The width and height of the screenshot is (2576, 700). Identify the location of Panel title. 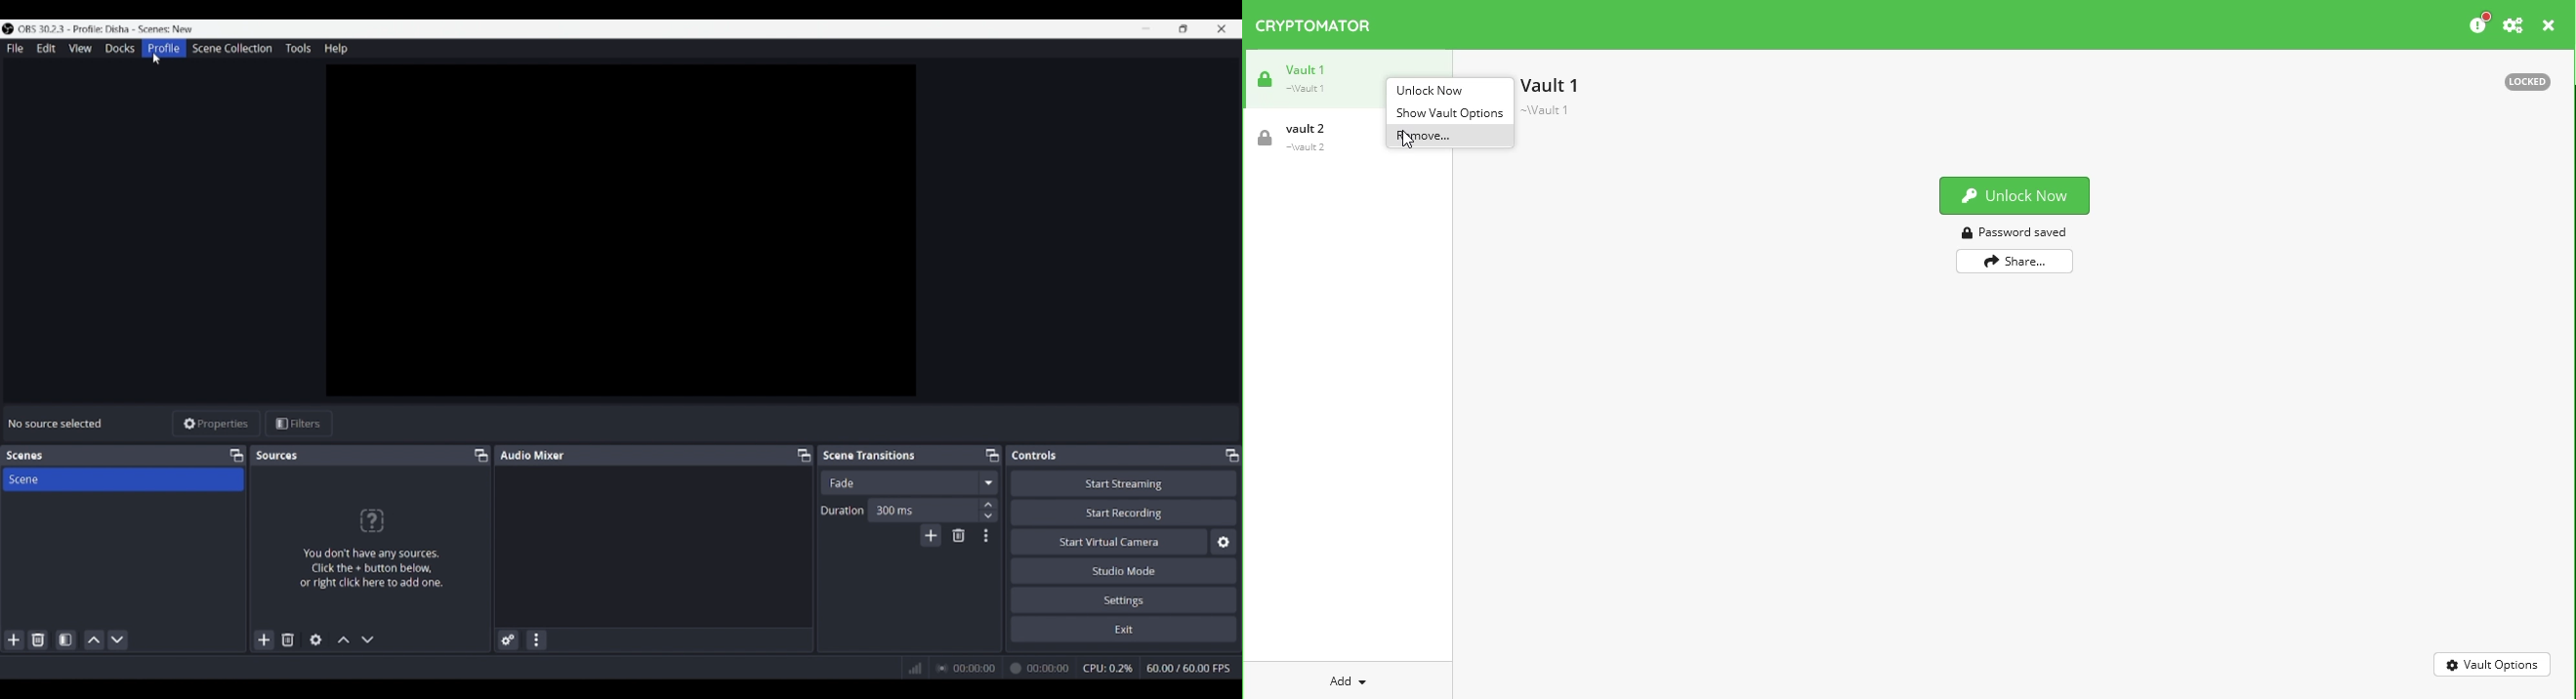
(278, 455).